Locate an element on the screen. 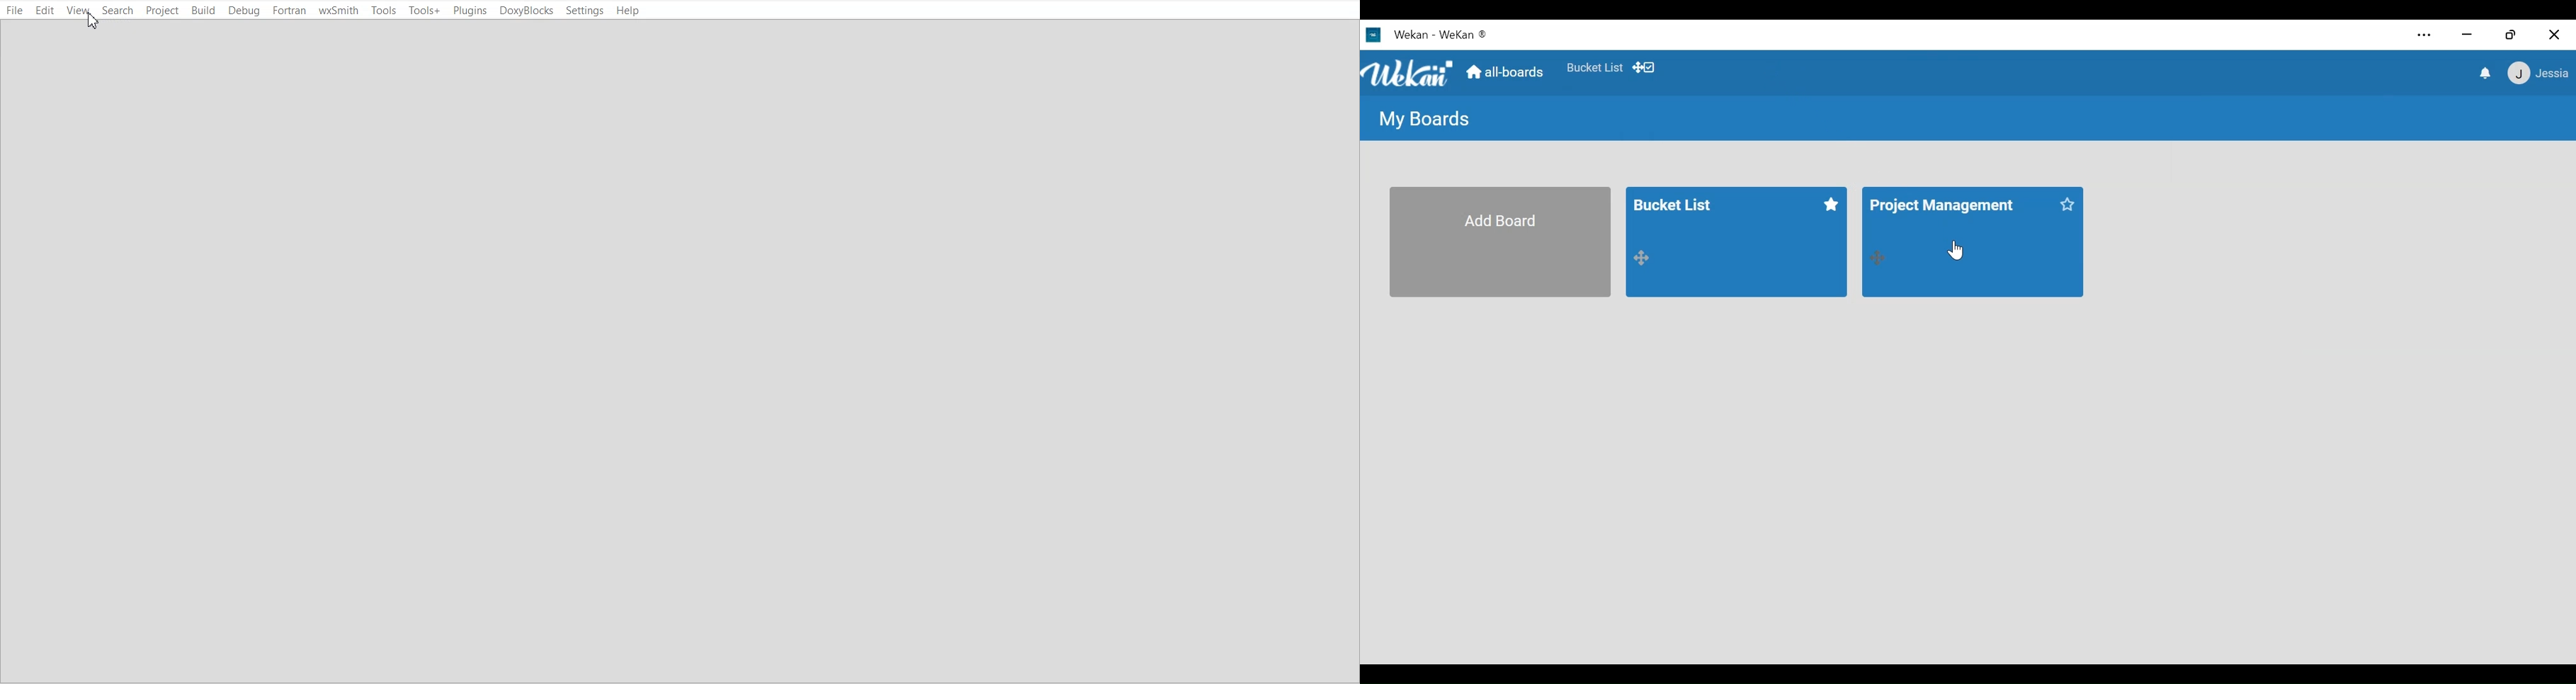  Settings is located at coordinates (585, 11).